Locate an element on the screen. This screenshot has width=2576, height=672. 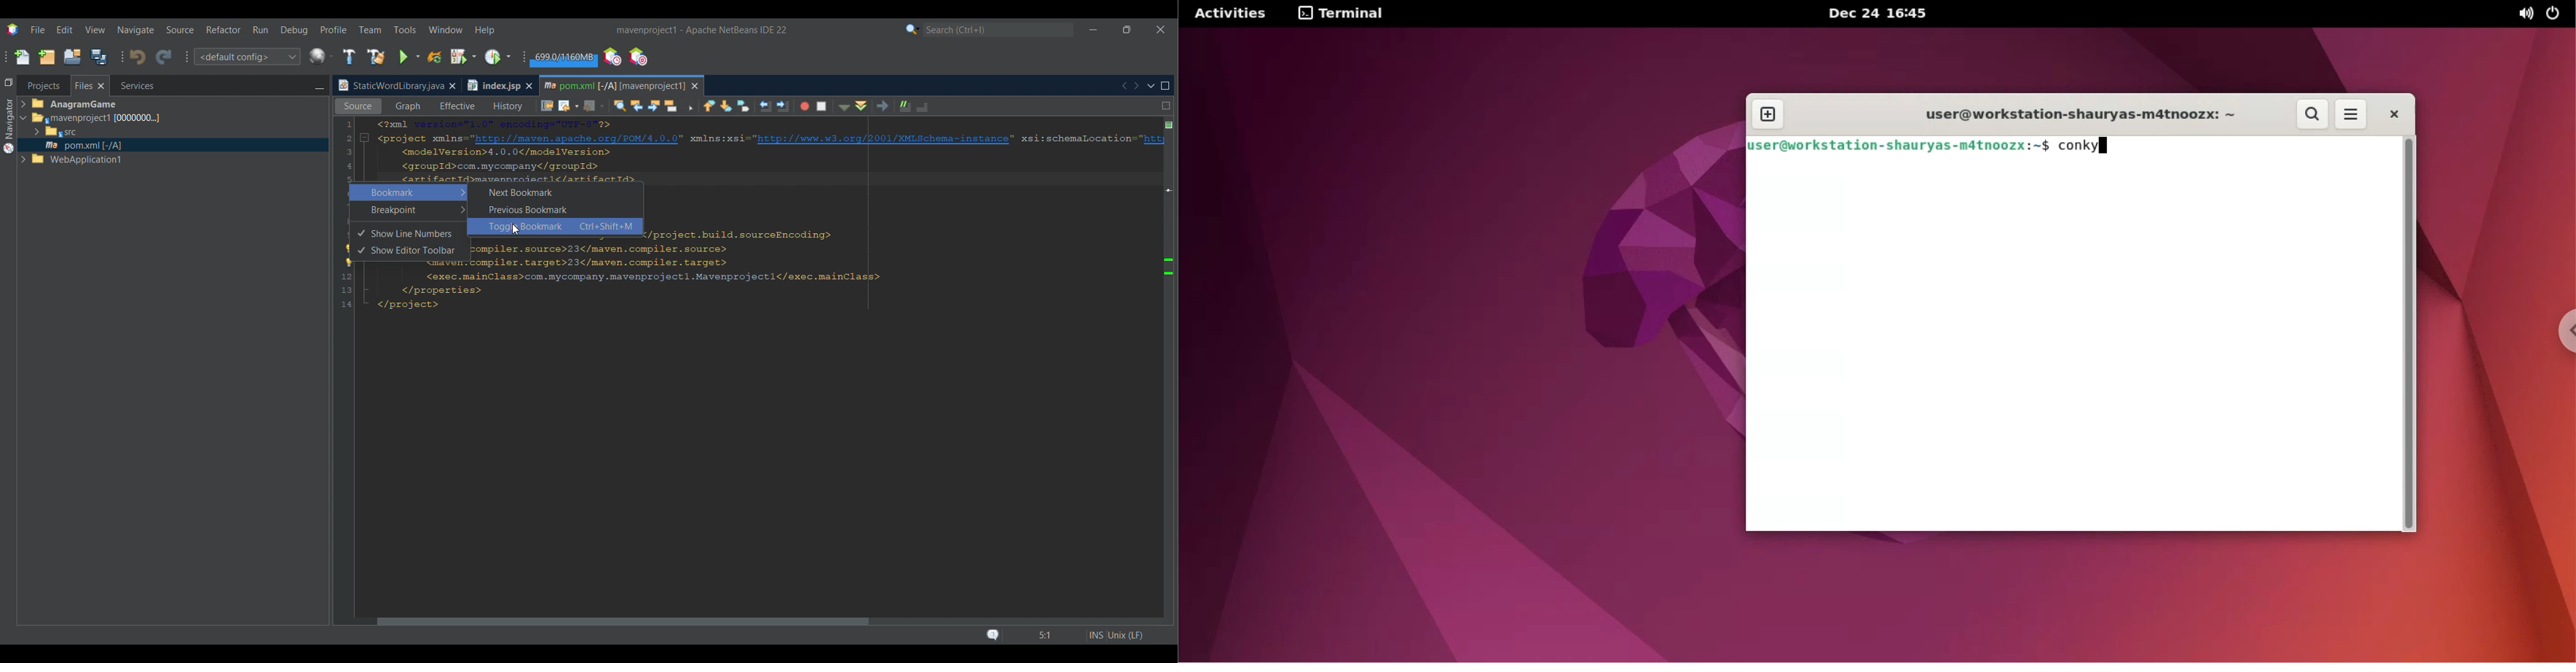
Show editor toolbar is located at coordinates (416, 251).